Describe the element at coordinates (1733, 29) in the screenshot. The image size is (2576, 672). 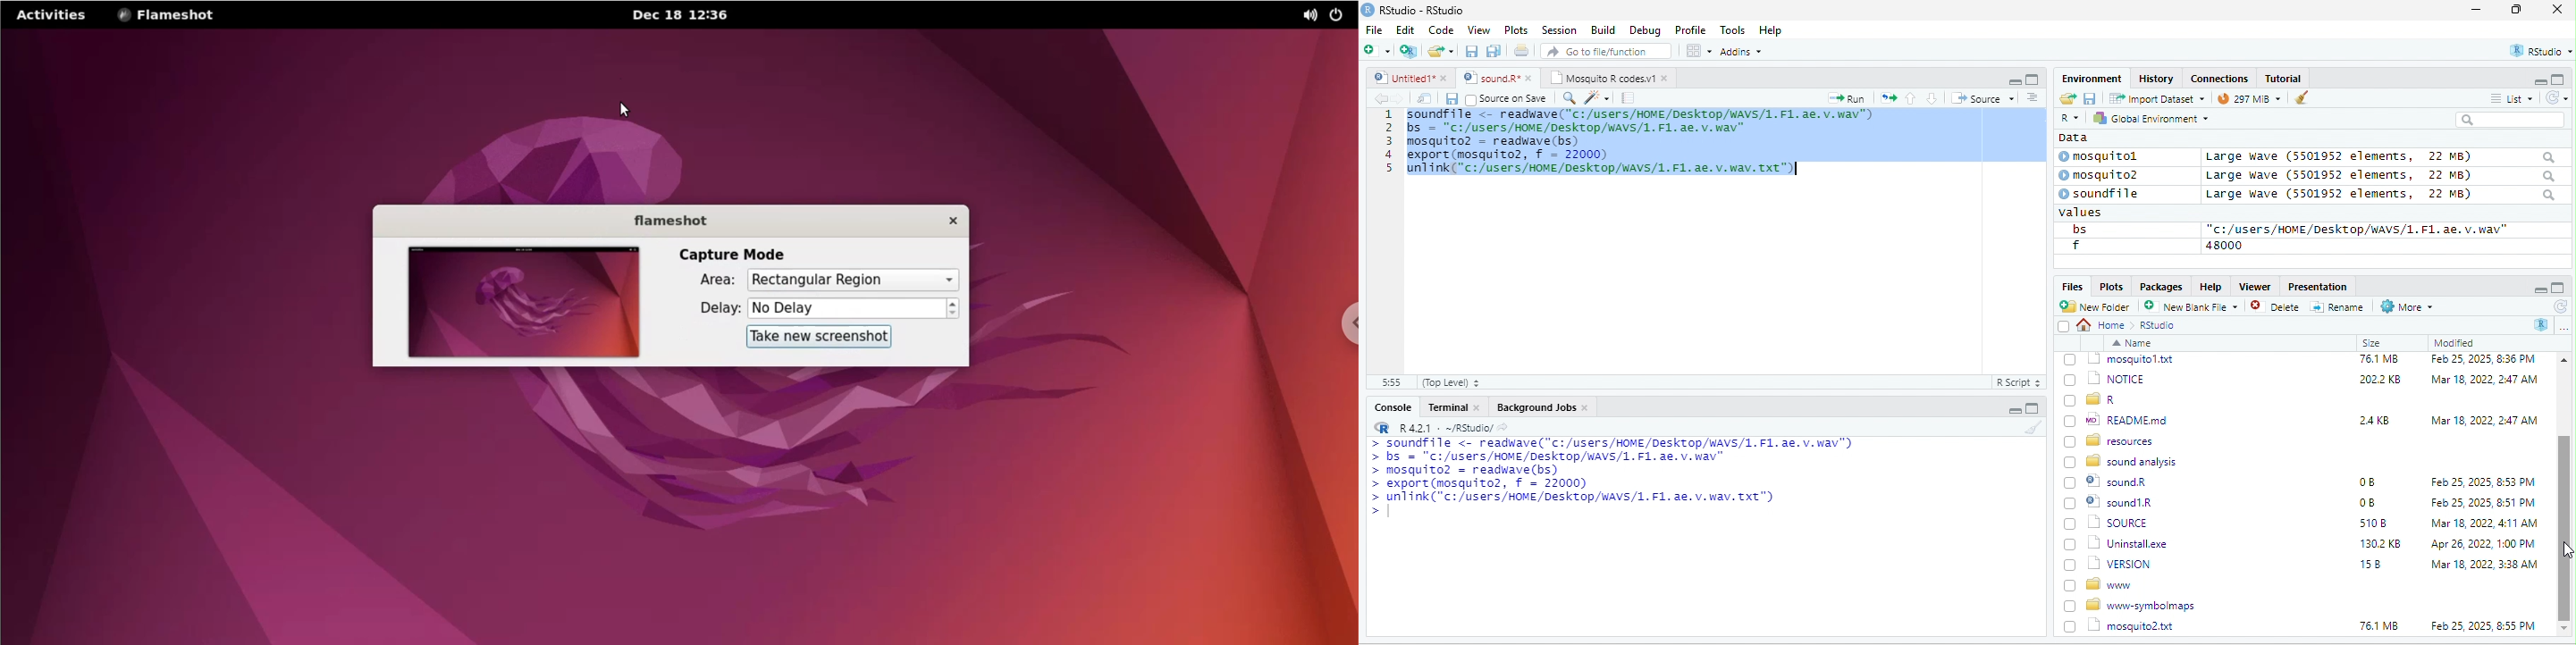
I see `Tools` at that location.